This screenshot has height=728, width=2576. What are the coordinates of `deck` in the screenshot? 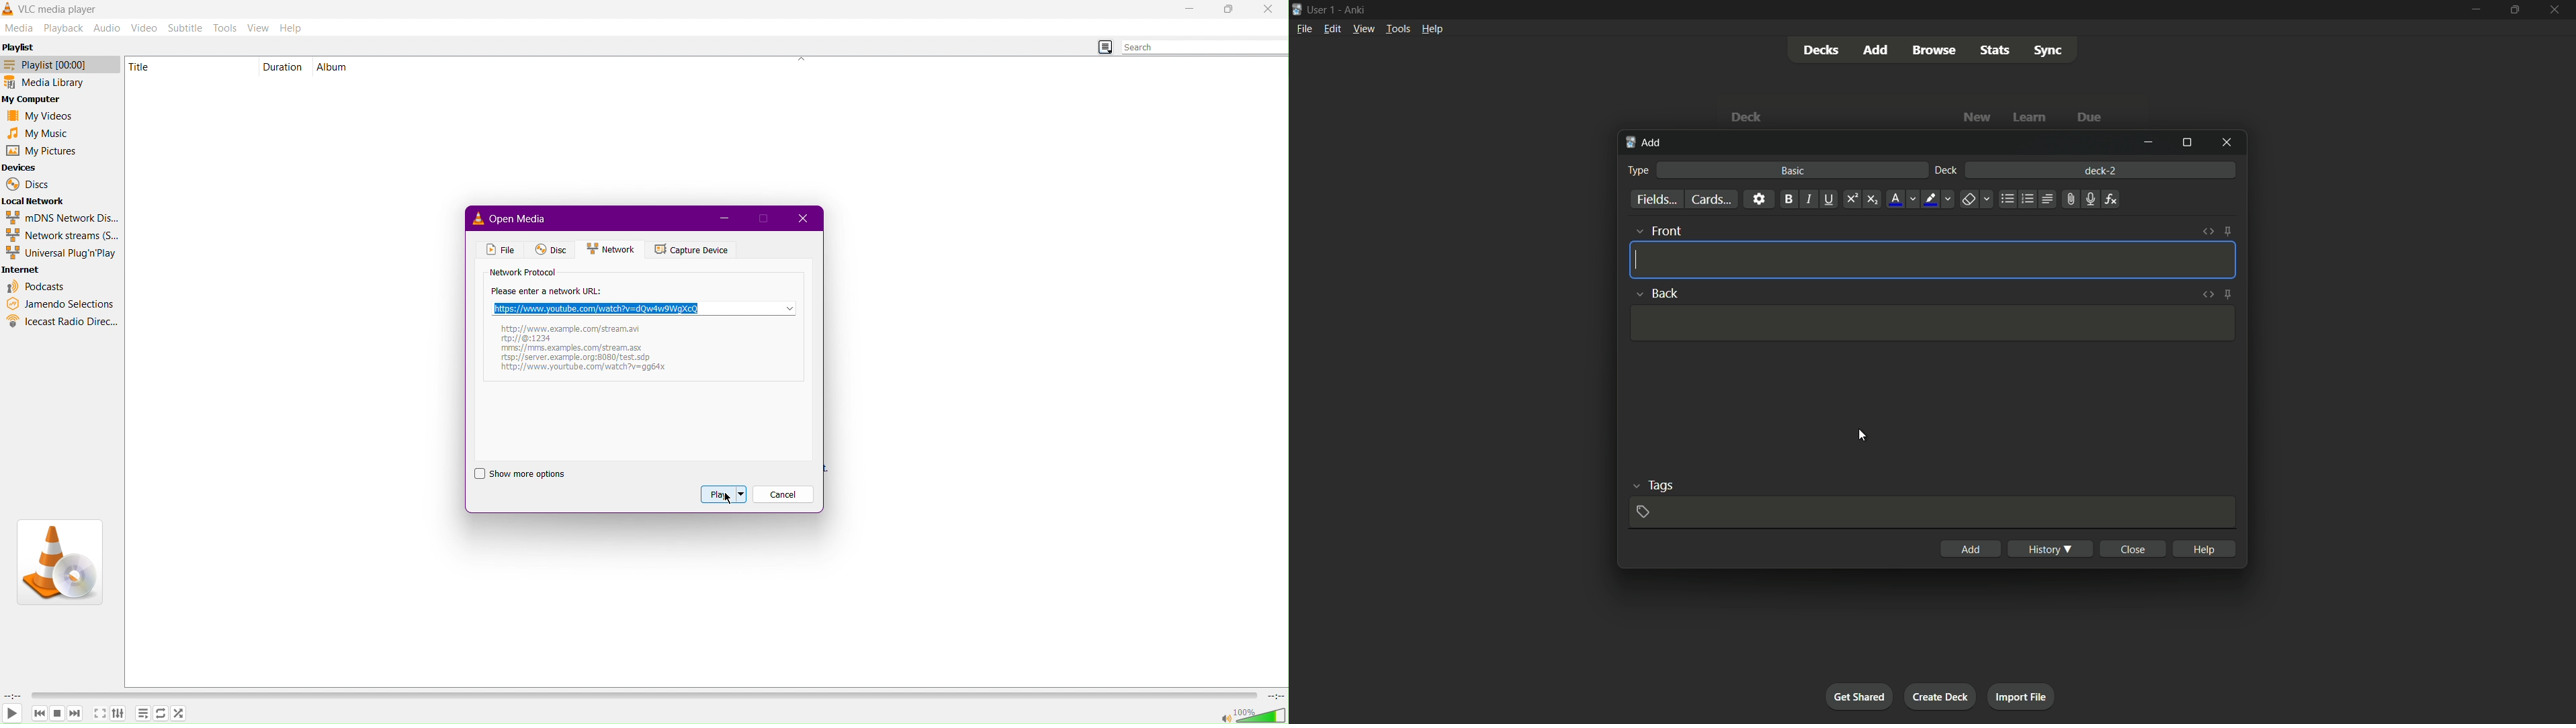 It's located at (1948, 171).